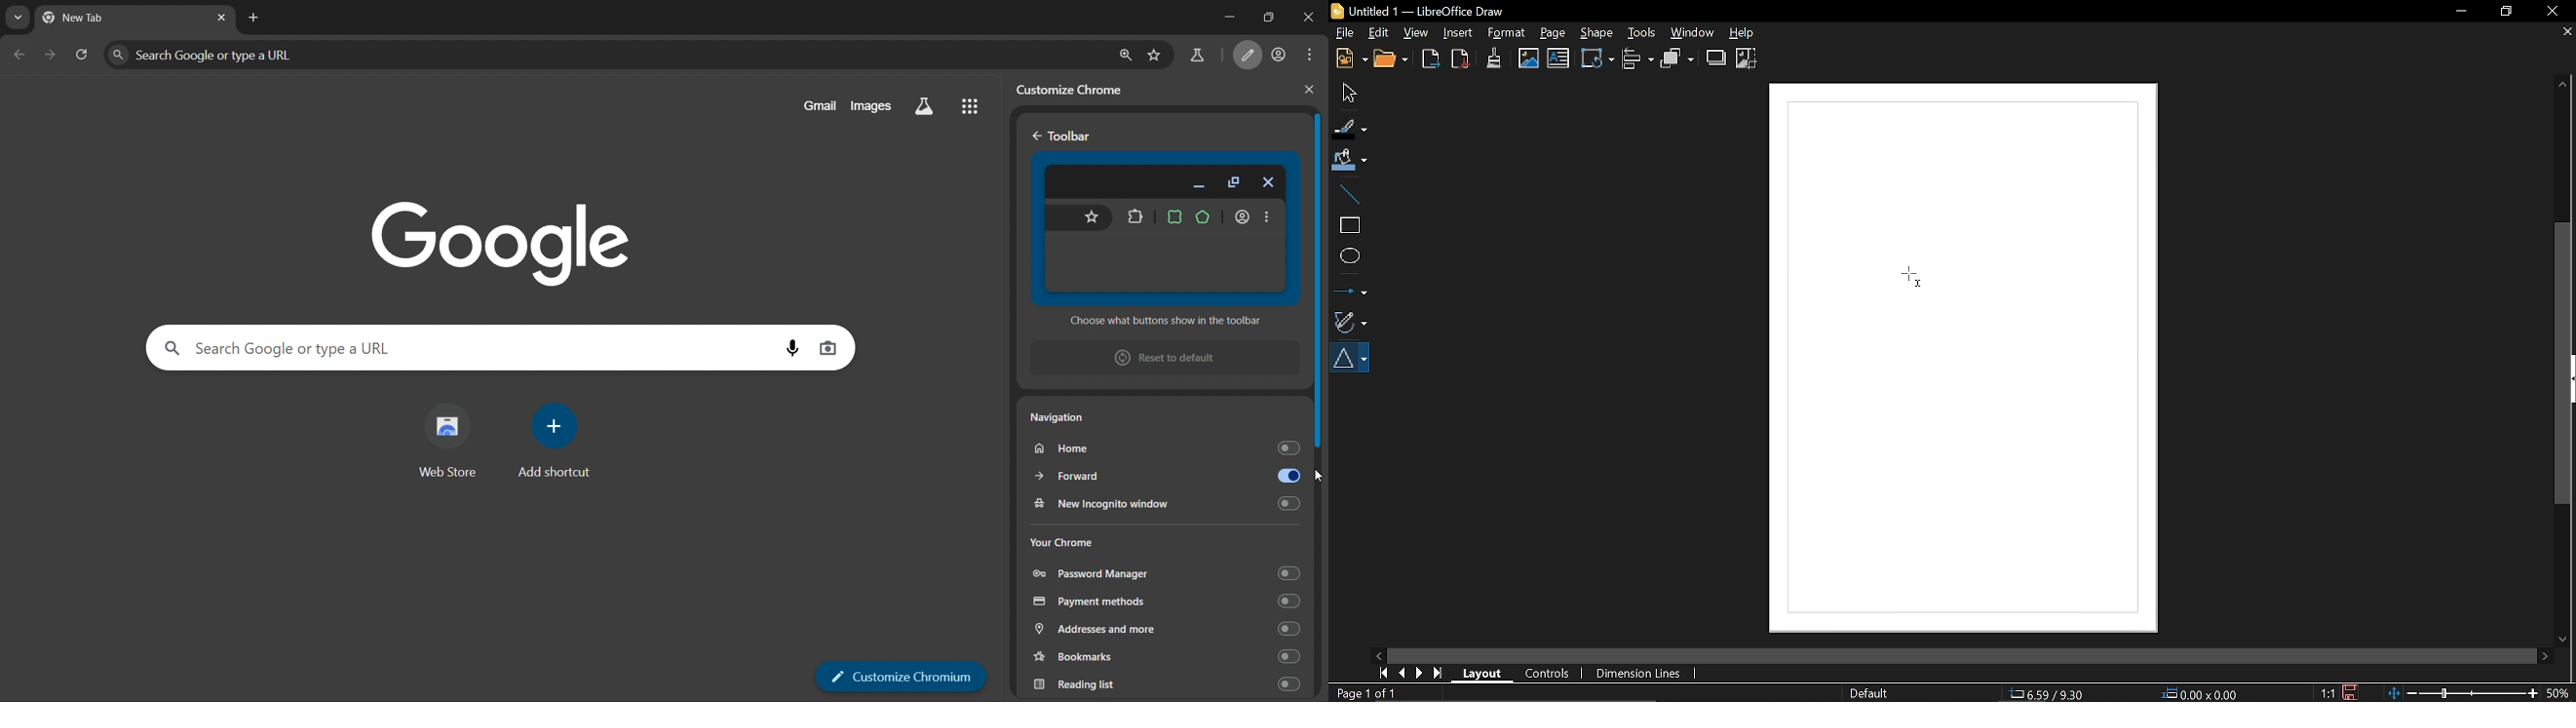 This screenshot has height=728, width=2576. Describe the element at coordinates (1639, 31) in the screenshot. I see `Tools` at that location.